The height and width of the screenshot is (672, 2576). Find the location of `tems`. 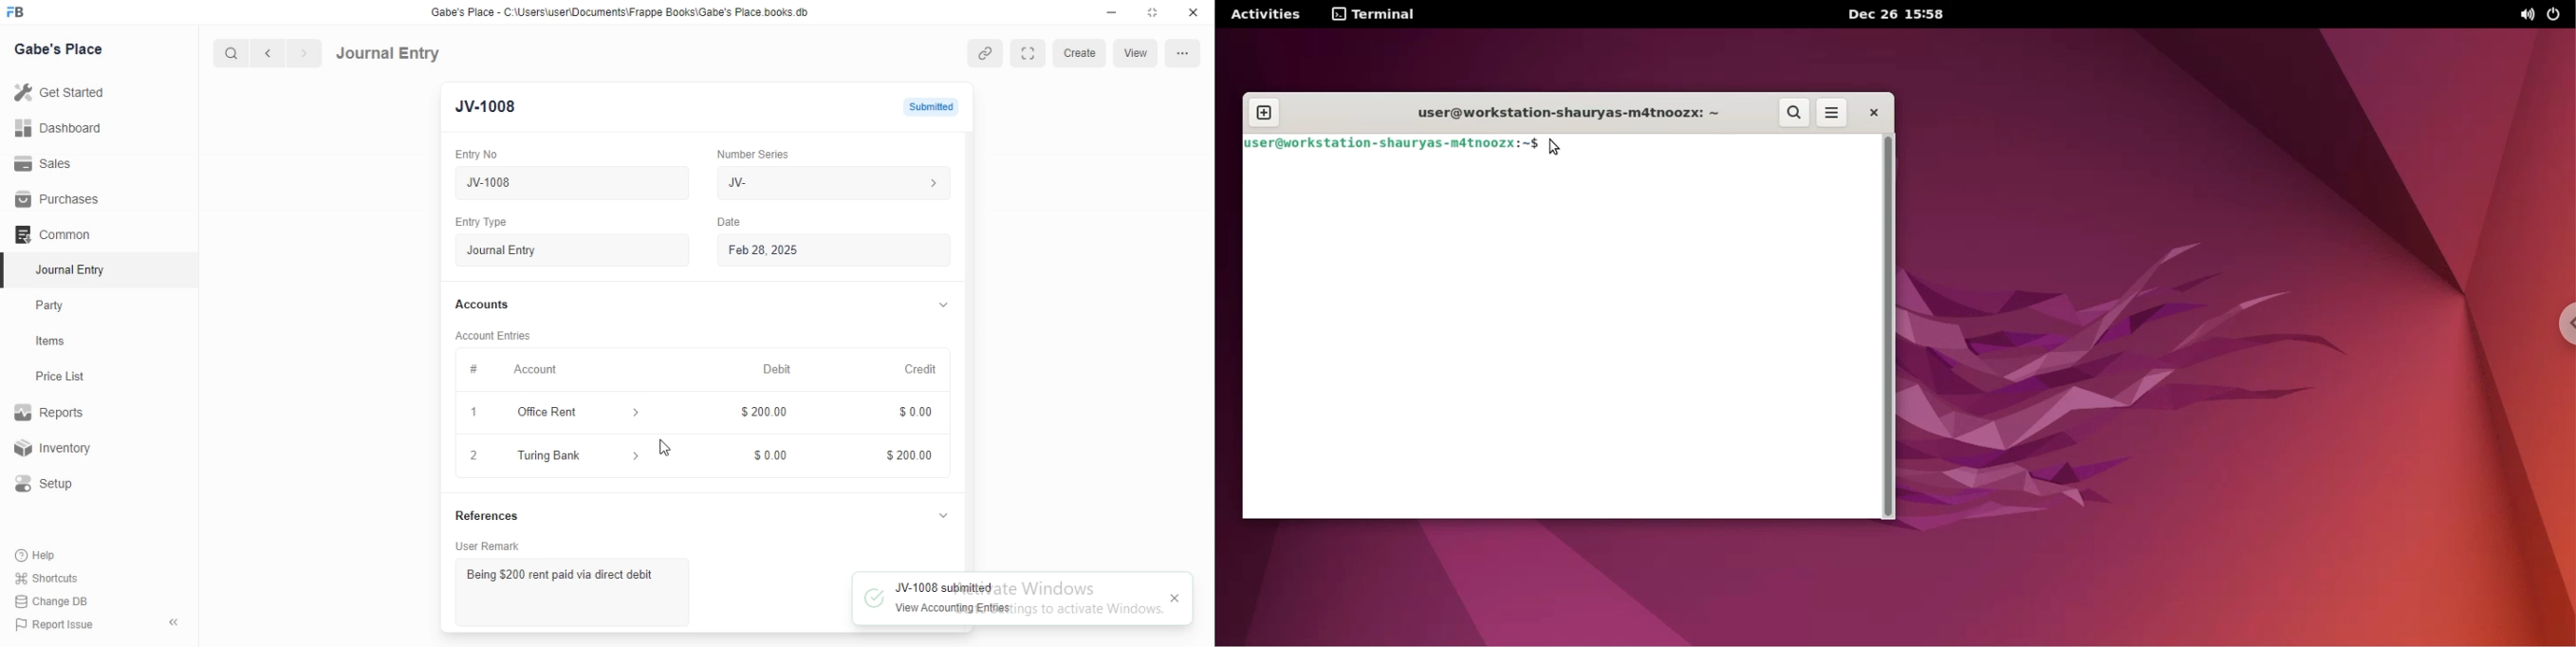

tems is located at coordinates (58, 342).